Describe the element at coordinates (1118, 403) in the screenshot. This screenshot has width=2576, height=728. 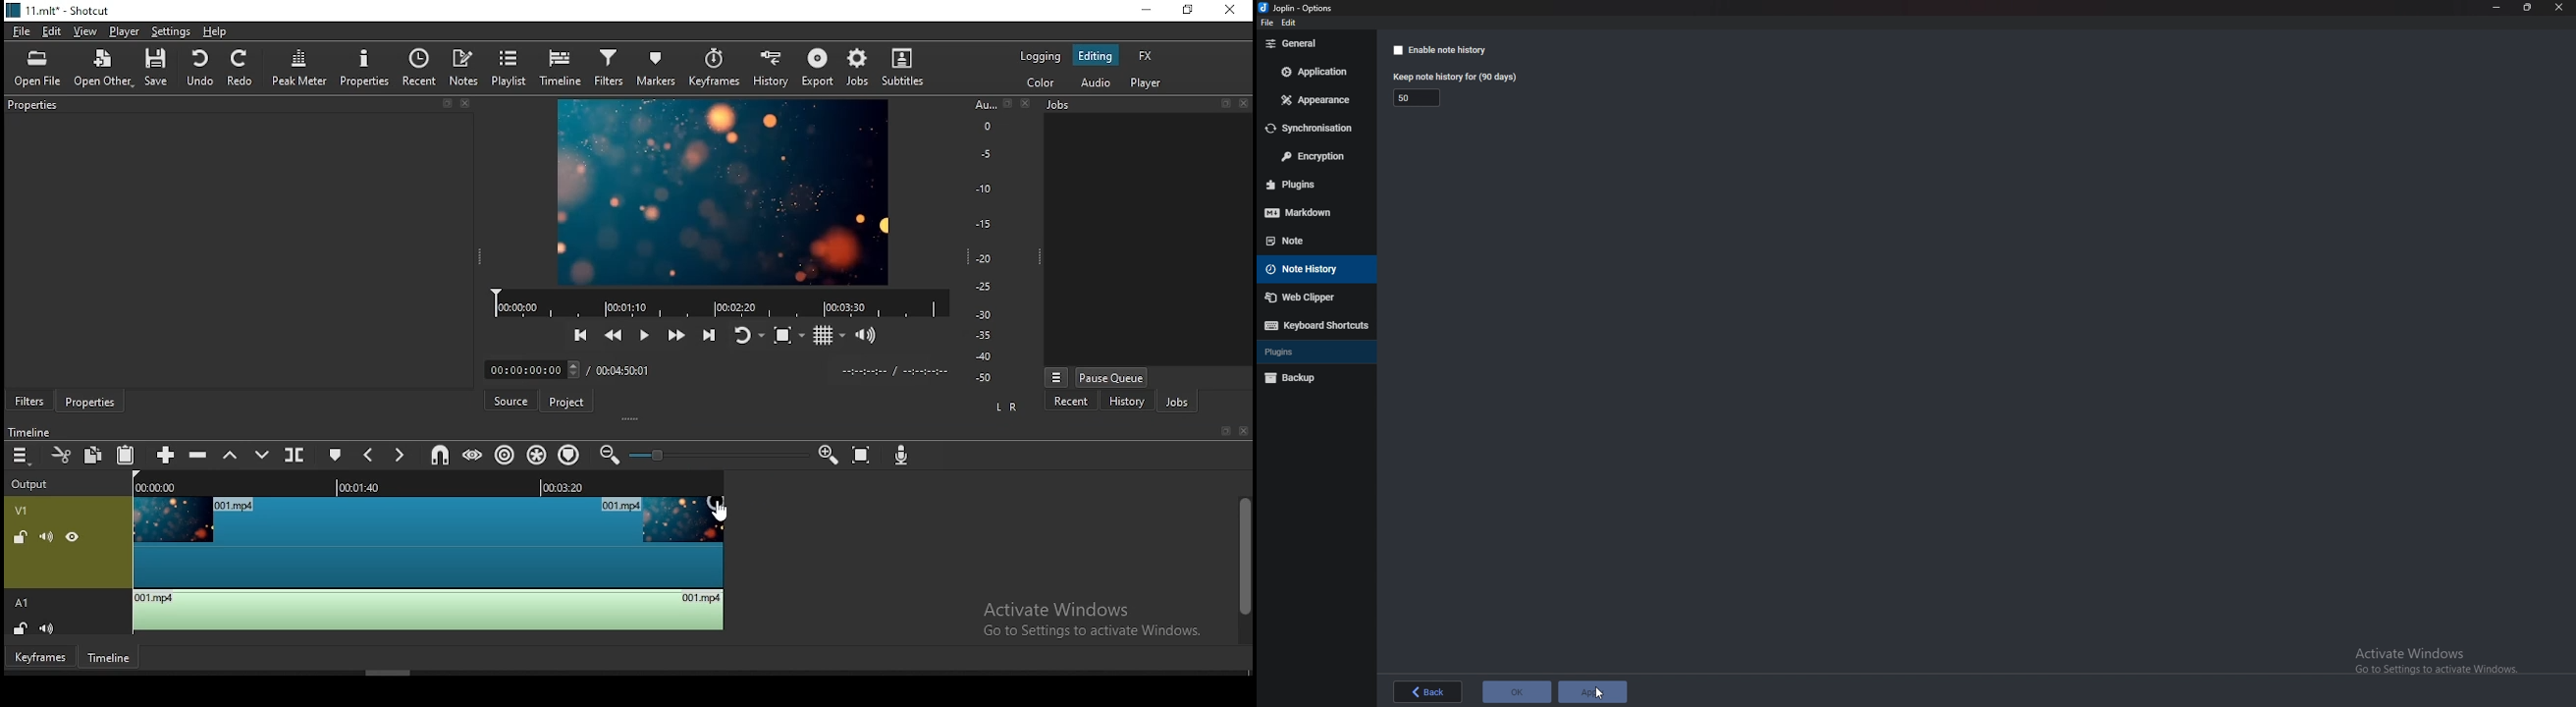
I see `history` at that location.